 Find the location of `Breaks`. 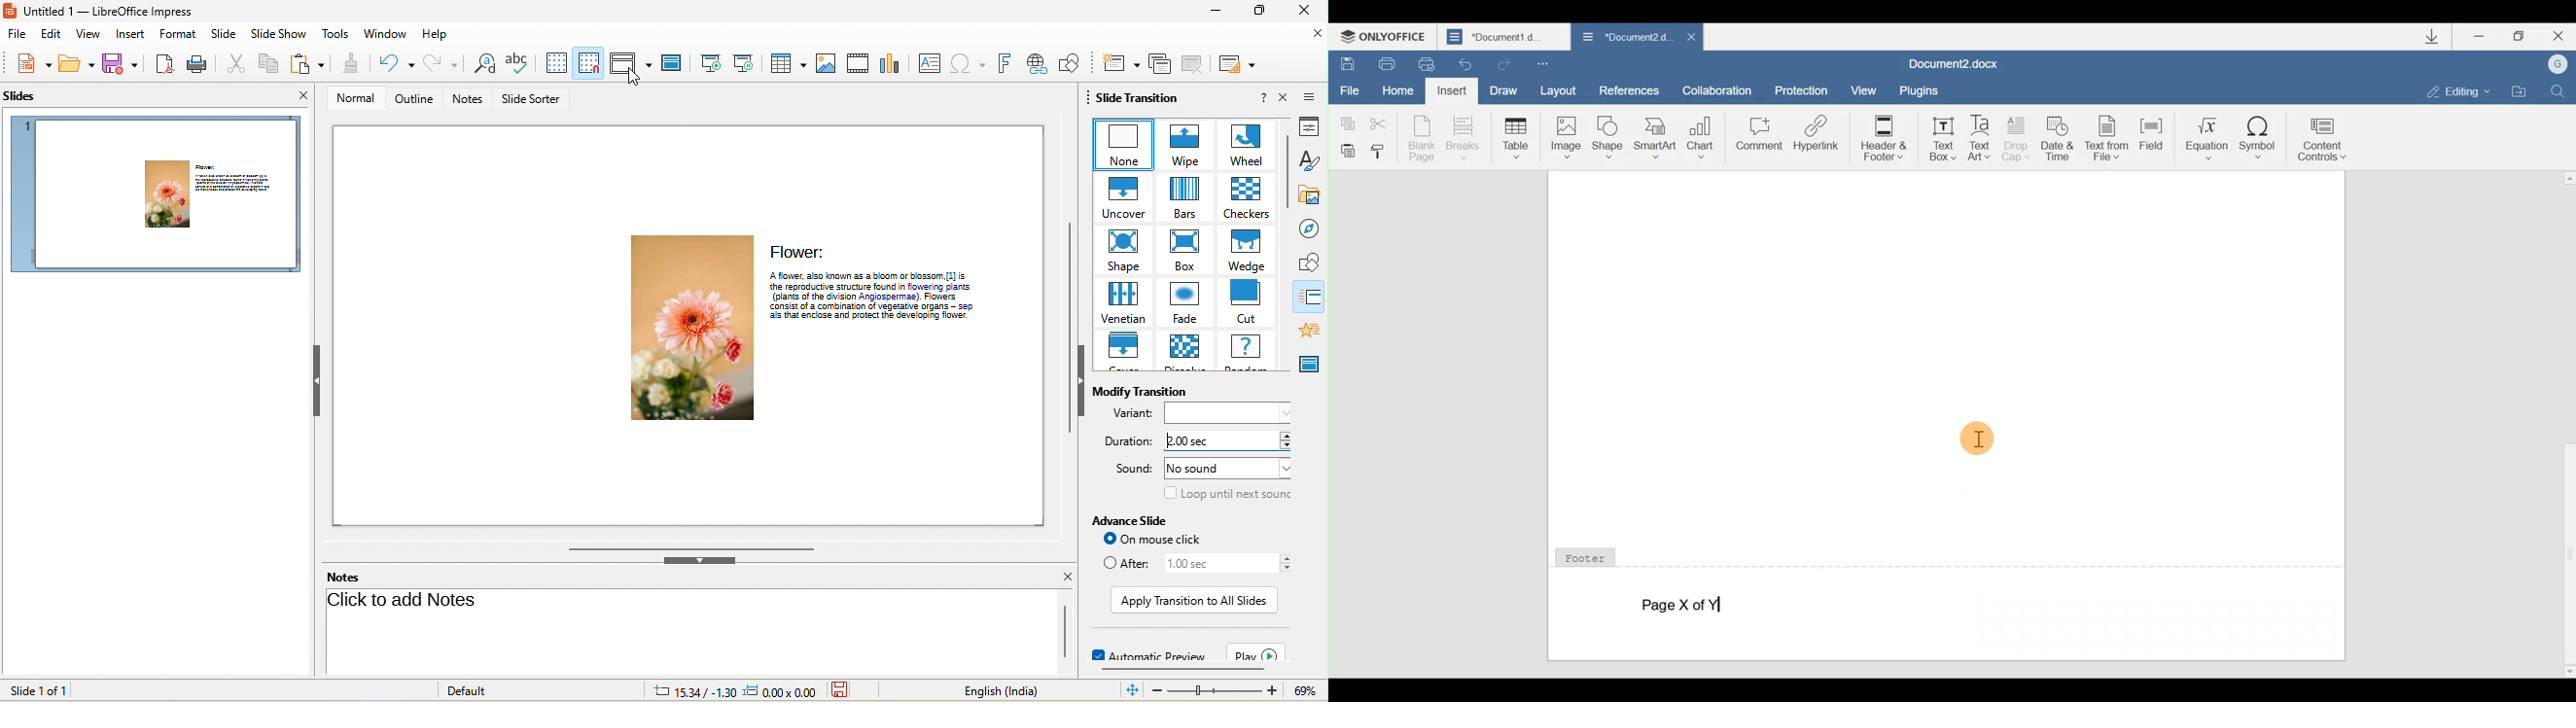

Breaks is located at coordinates (1462, 138).